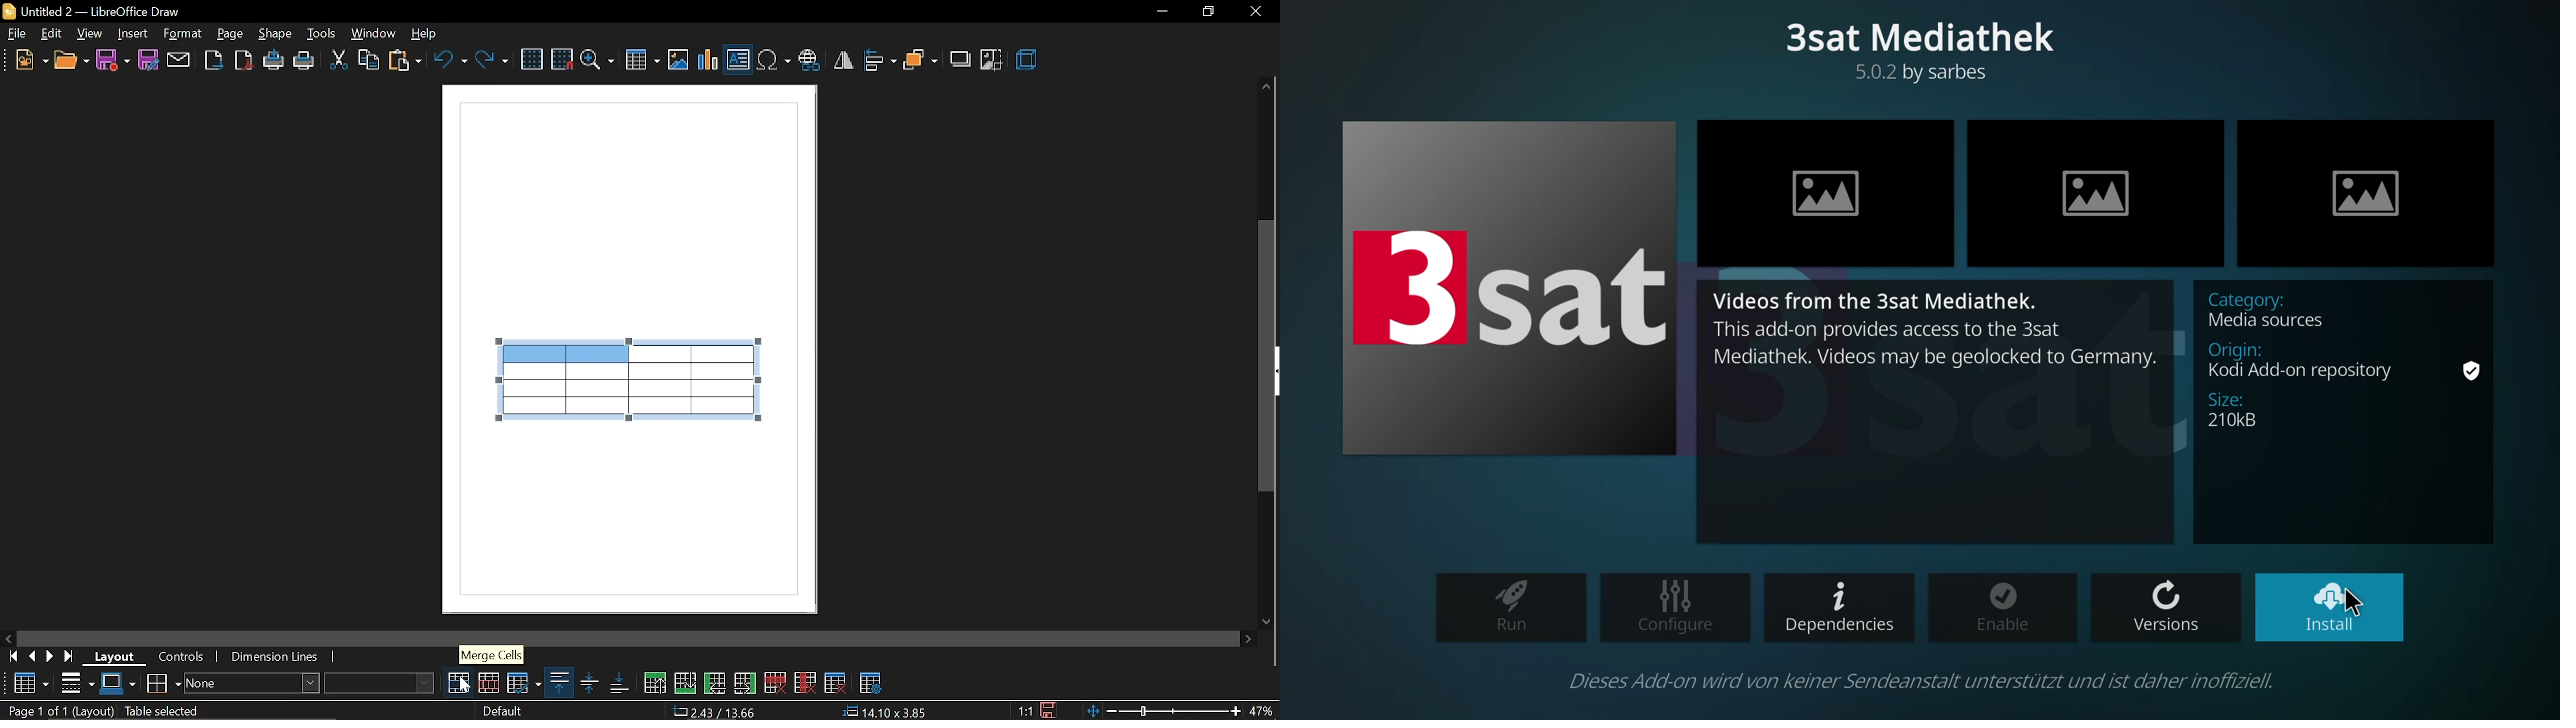  What do you see at coordinates (558, 682) in the screenshot?
I see `align top` at bounding box center [558, 682].